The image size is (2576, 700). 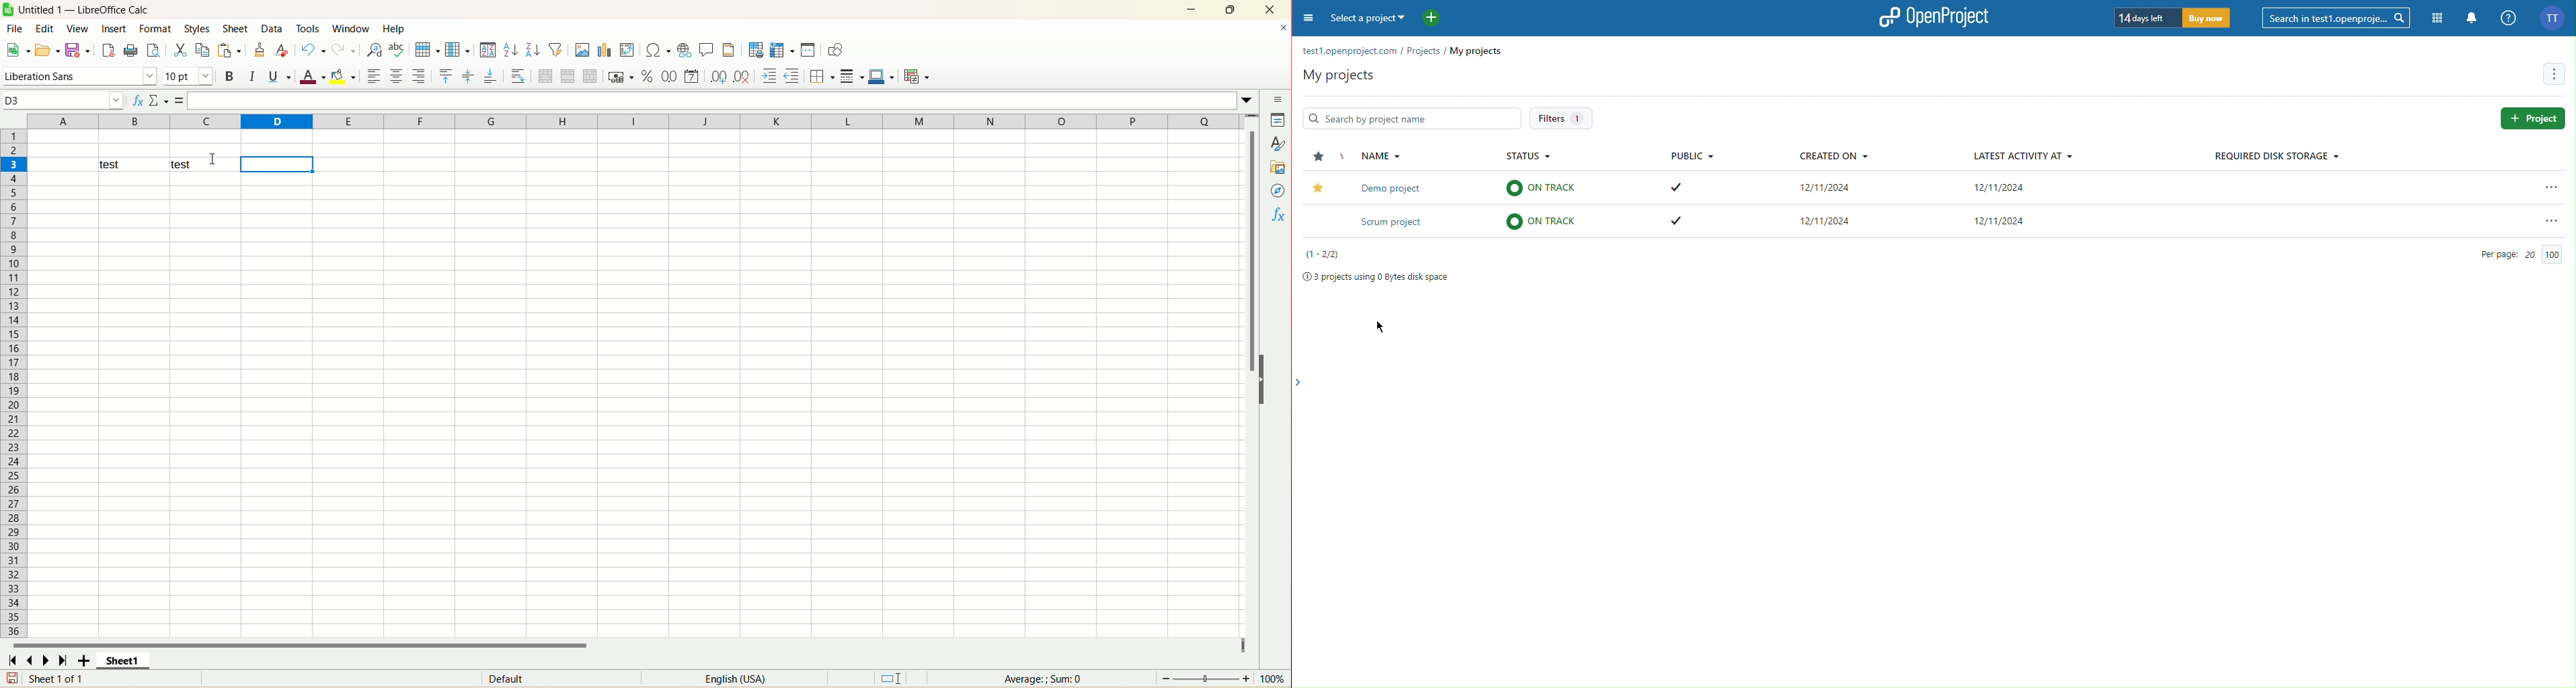 I want to click on data, so click(x=273, y=28).